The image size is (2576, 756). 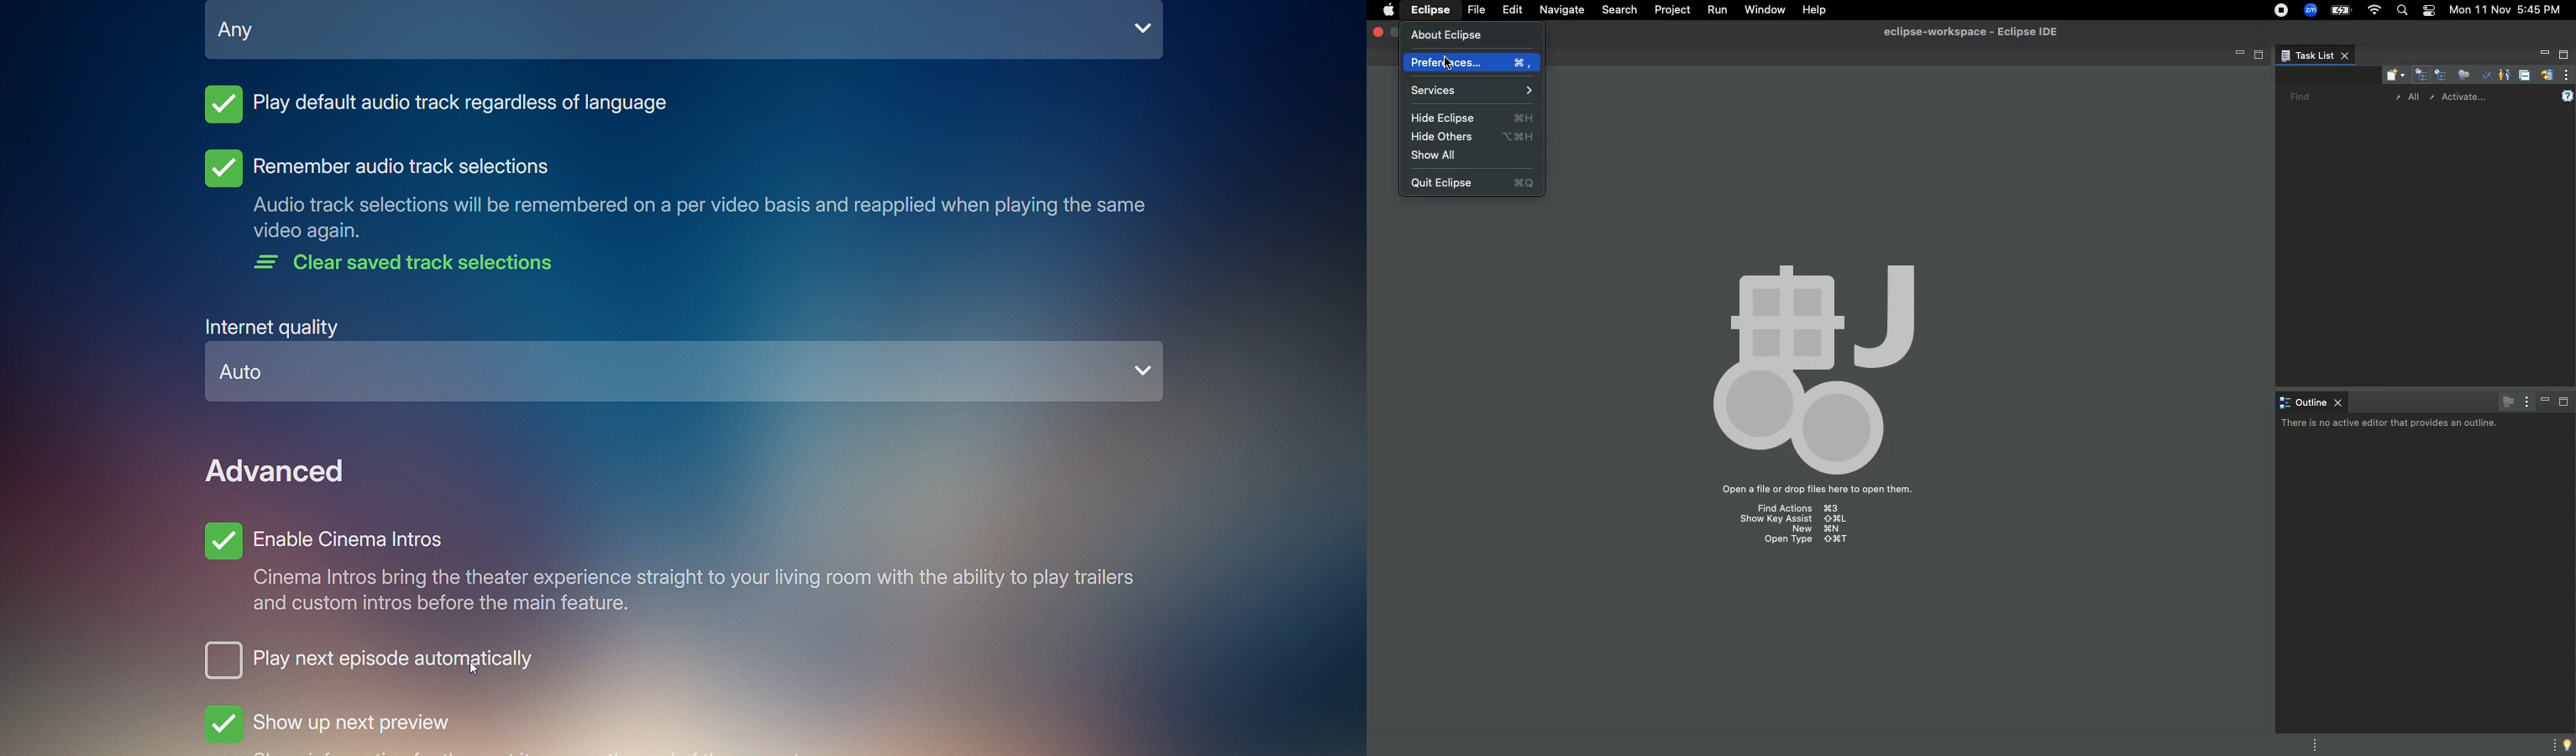 What do you see at coordinates (439, 109) in the screenshot?
I see `Play default audio track` at bounding box center [439, 109].